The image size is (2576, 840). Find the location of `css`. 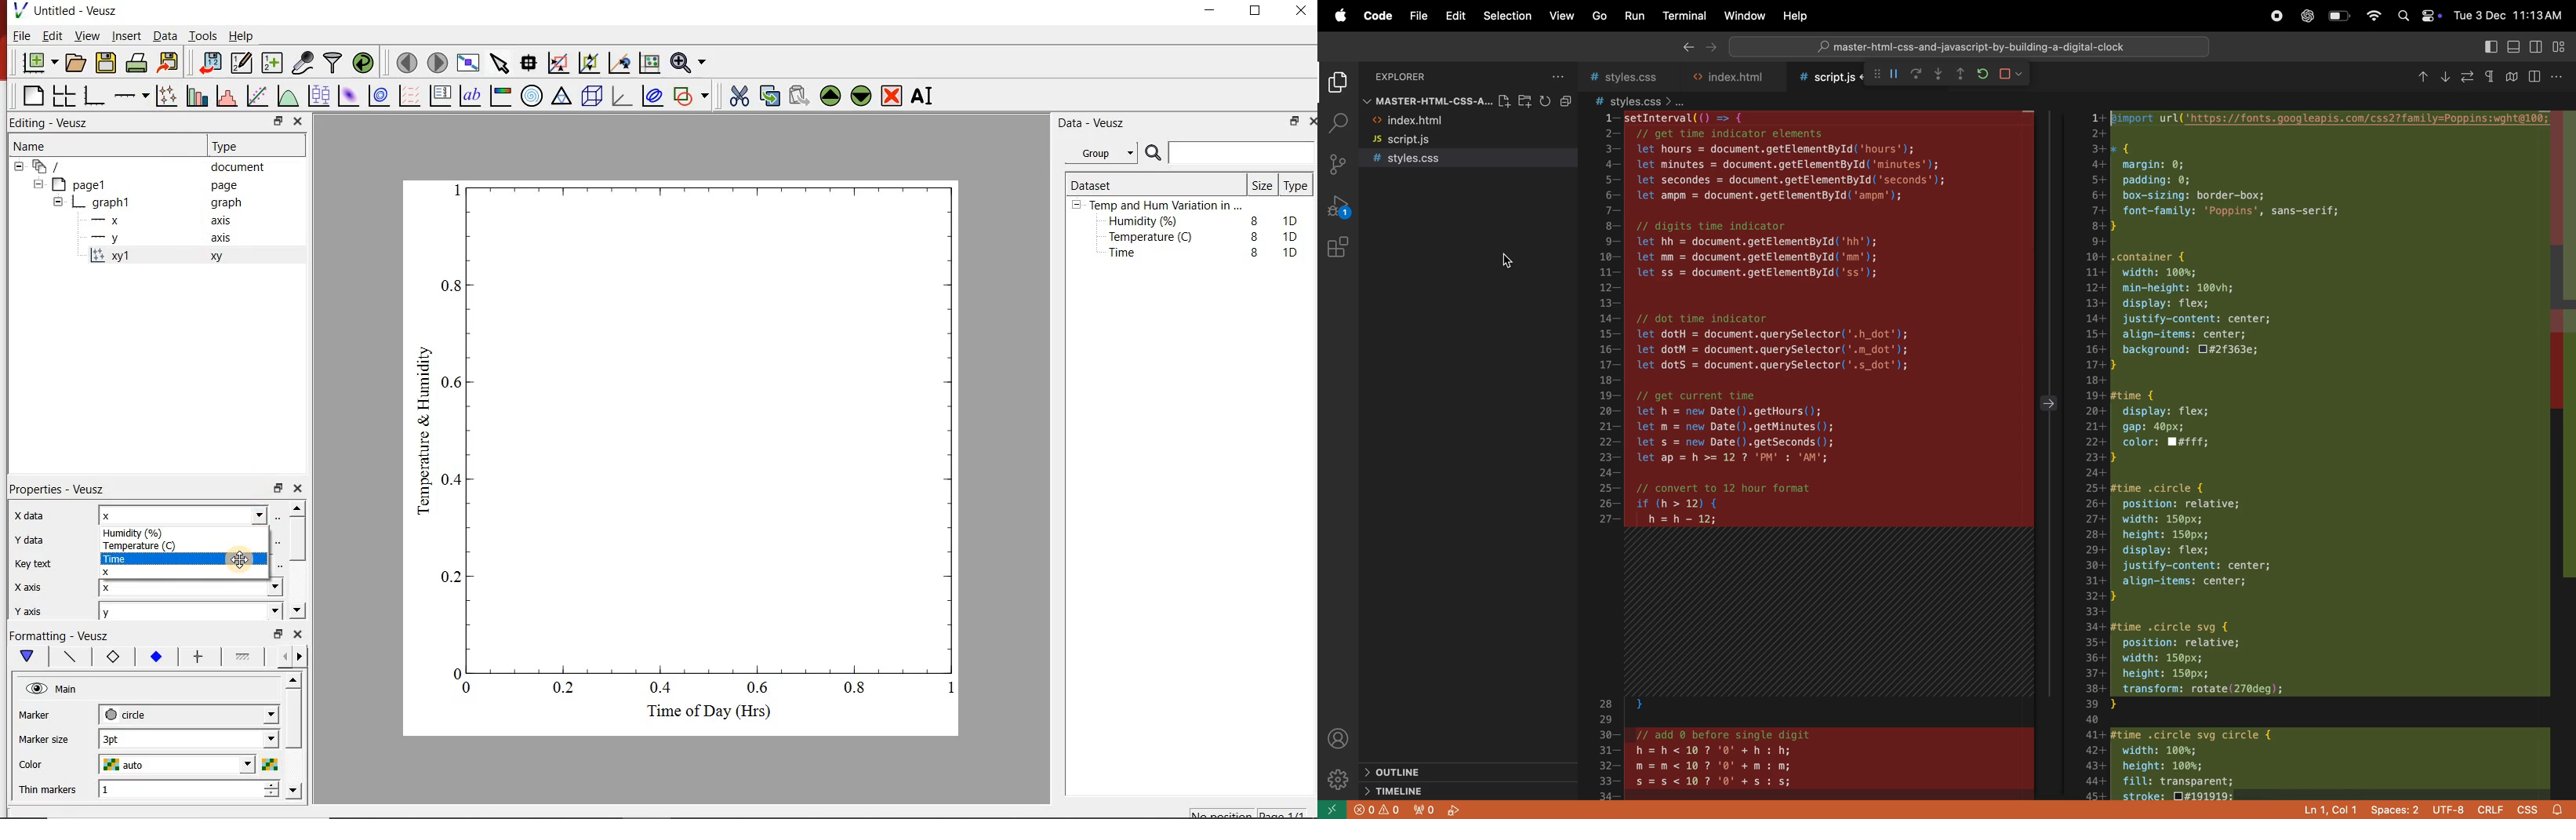

css is located at coordinates (2527, 811).